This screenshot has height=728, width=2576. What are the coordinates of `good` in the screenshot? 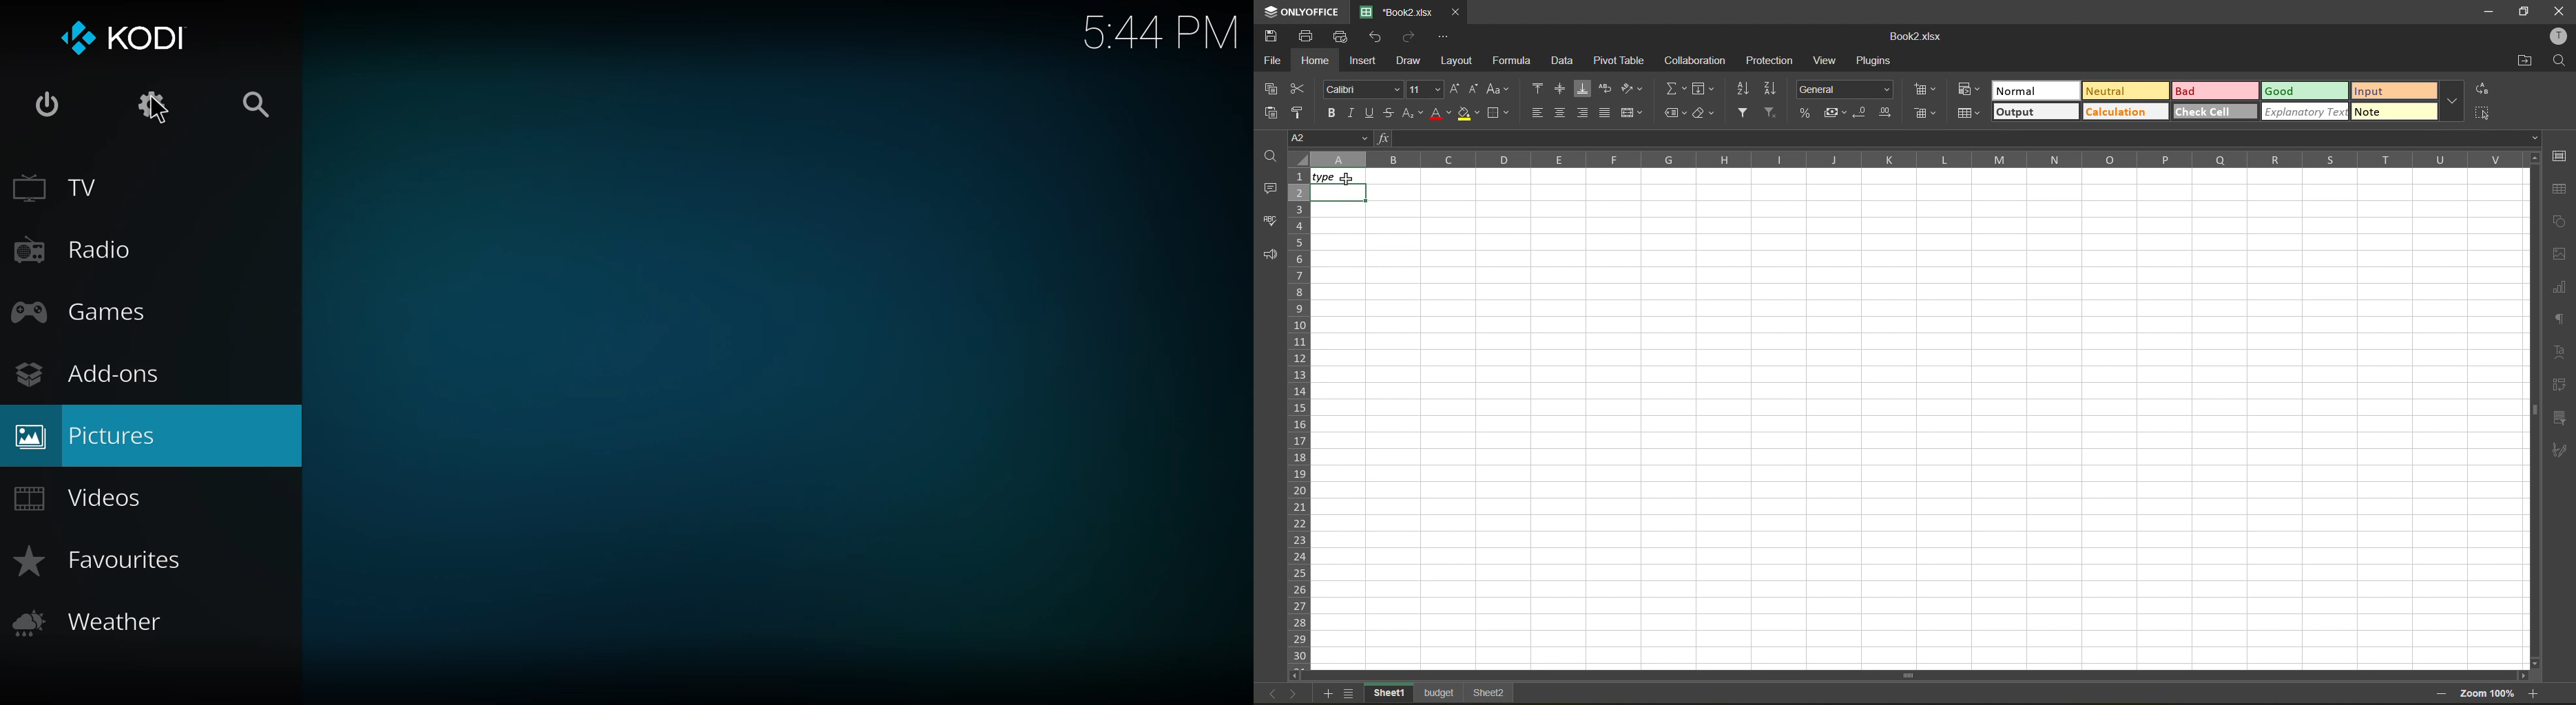 It's located at (2309, 92).